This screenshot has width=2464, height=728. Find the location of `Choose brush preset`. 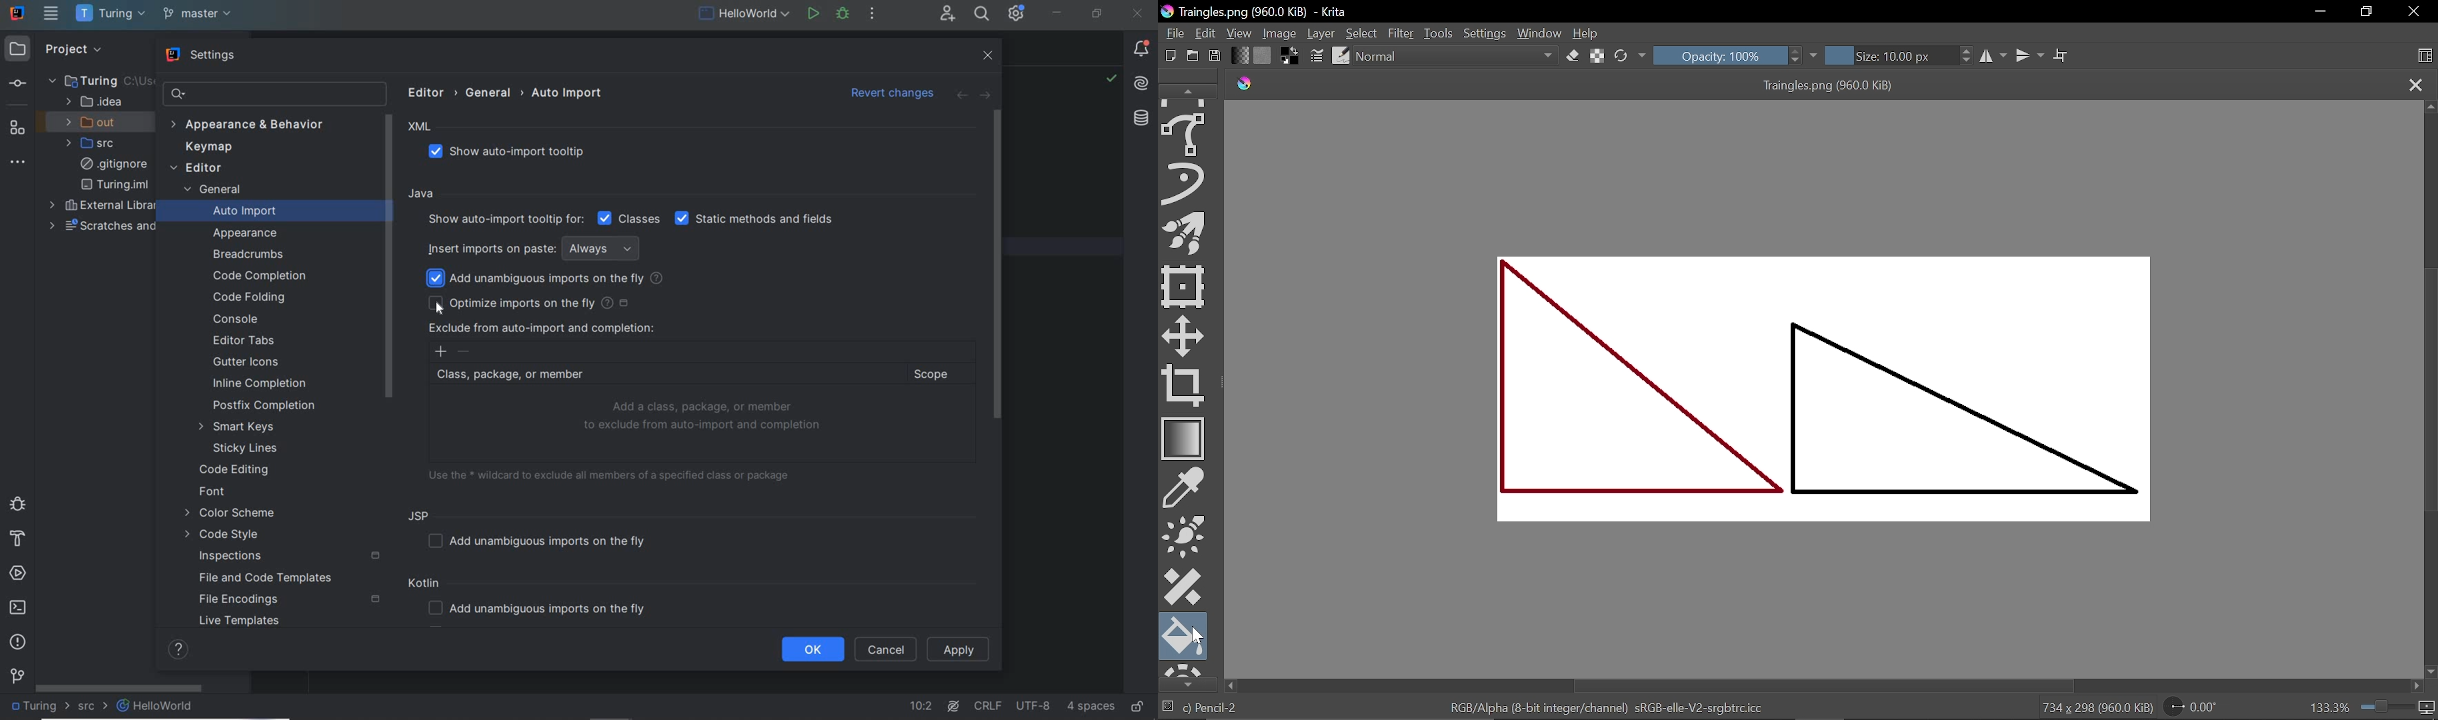

Choose brush preset is located at coordinates (1342, 57).